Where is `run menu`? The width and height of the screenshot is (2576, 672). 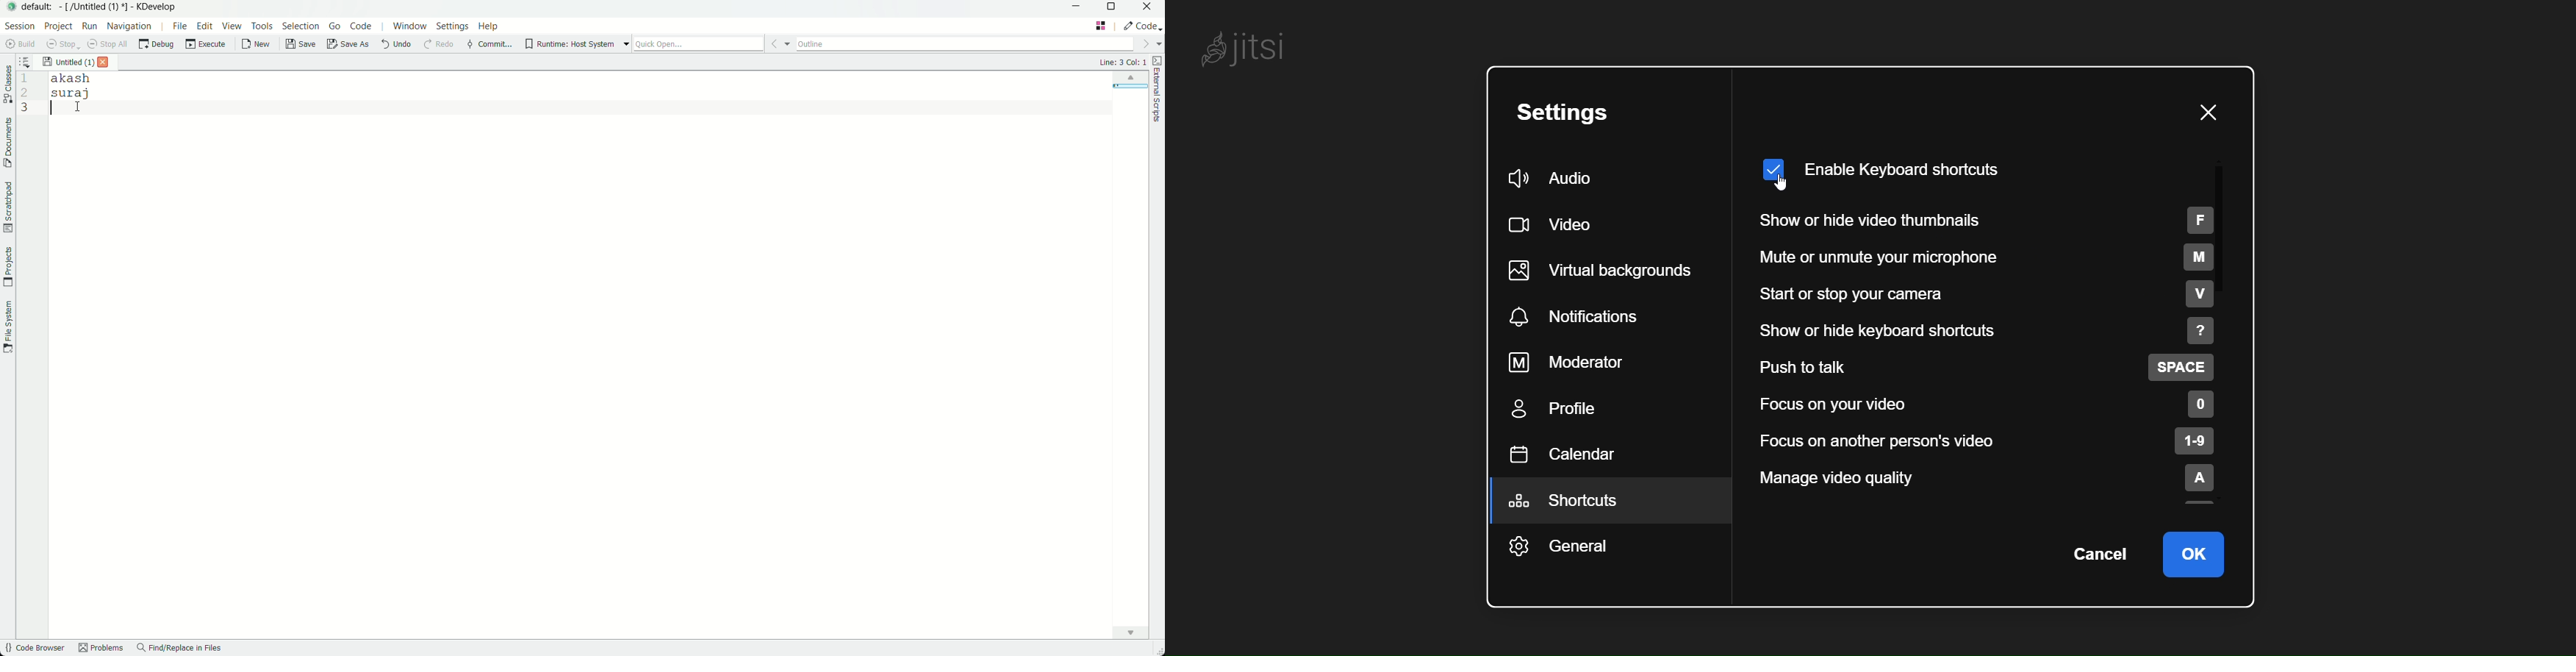
run menu is located at coordinates (89, 26).